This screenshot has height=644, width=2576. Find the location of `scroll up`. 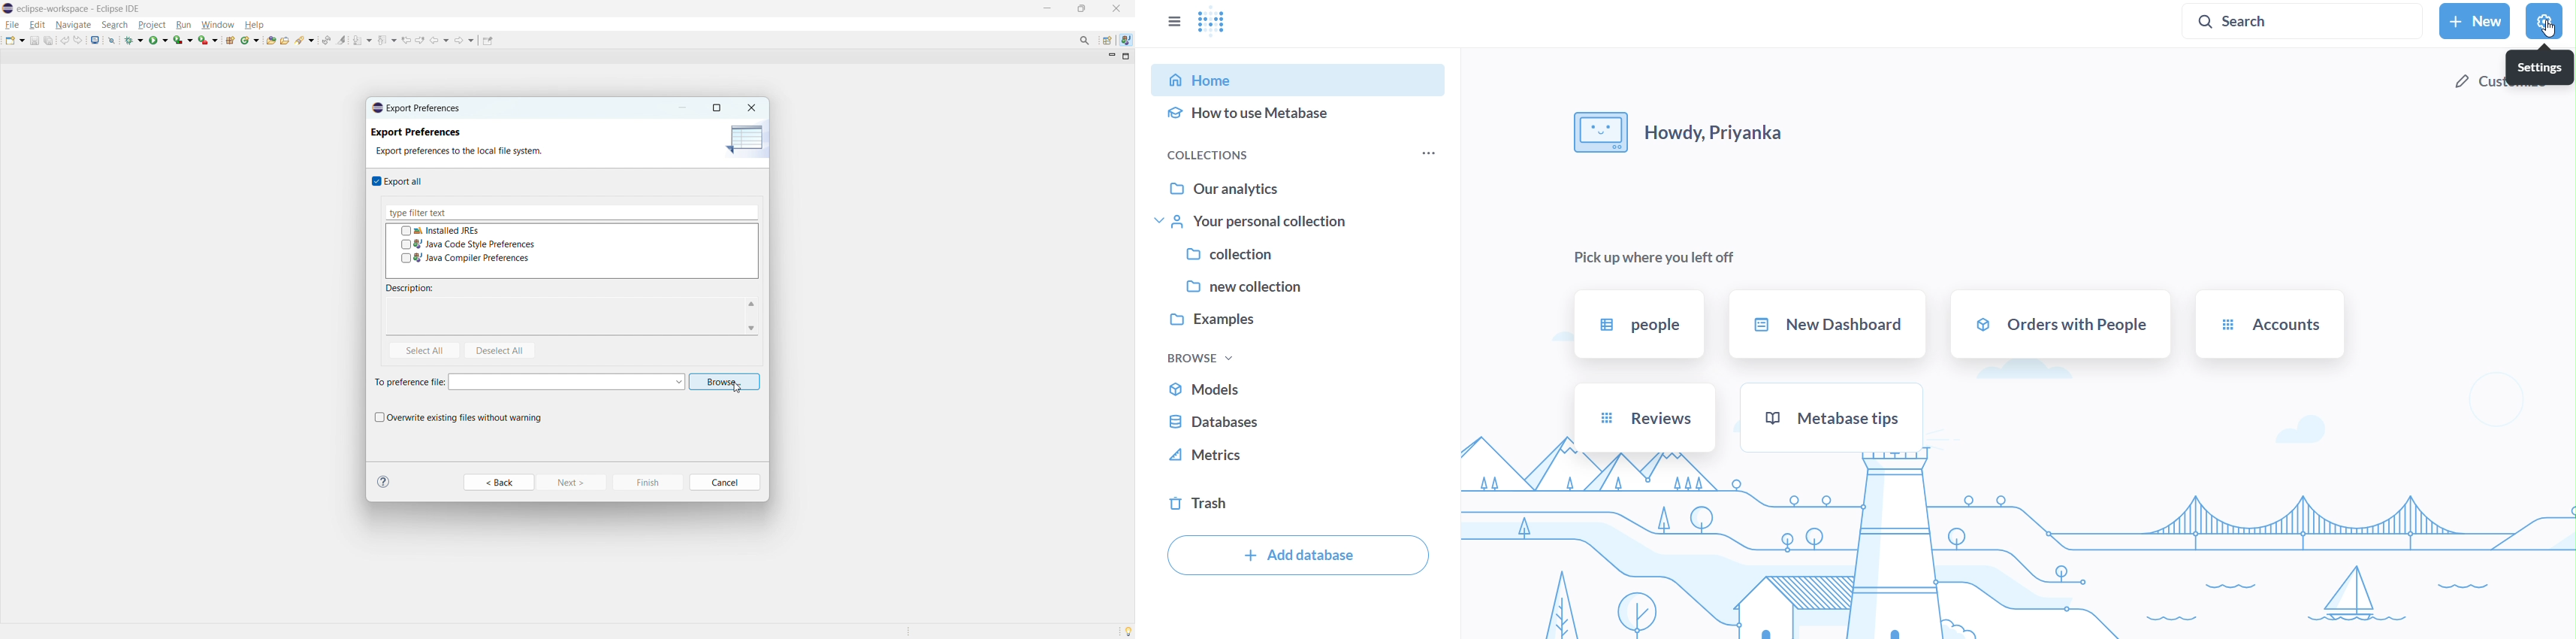

scroll up is located at coordinates (750, 303).